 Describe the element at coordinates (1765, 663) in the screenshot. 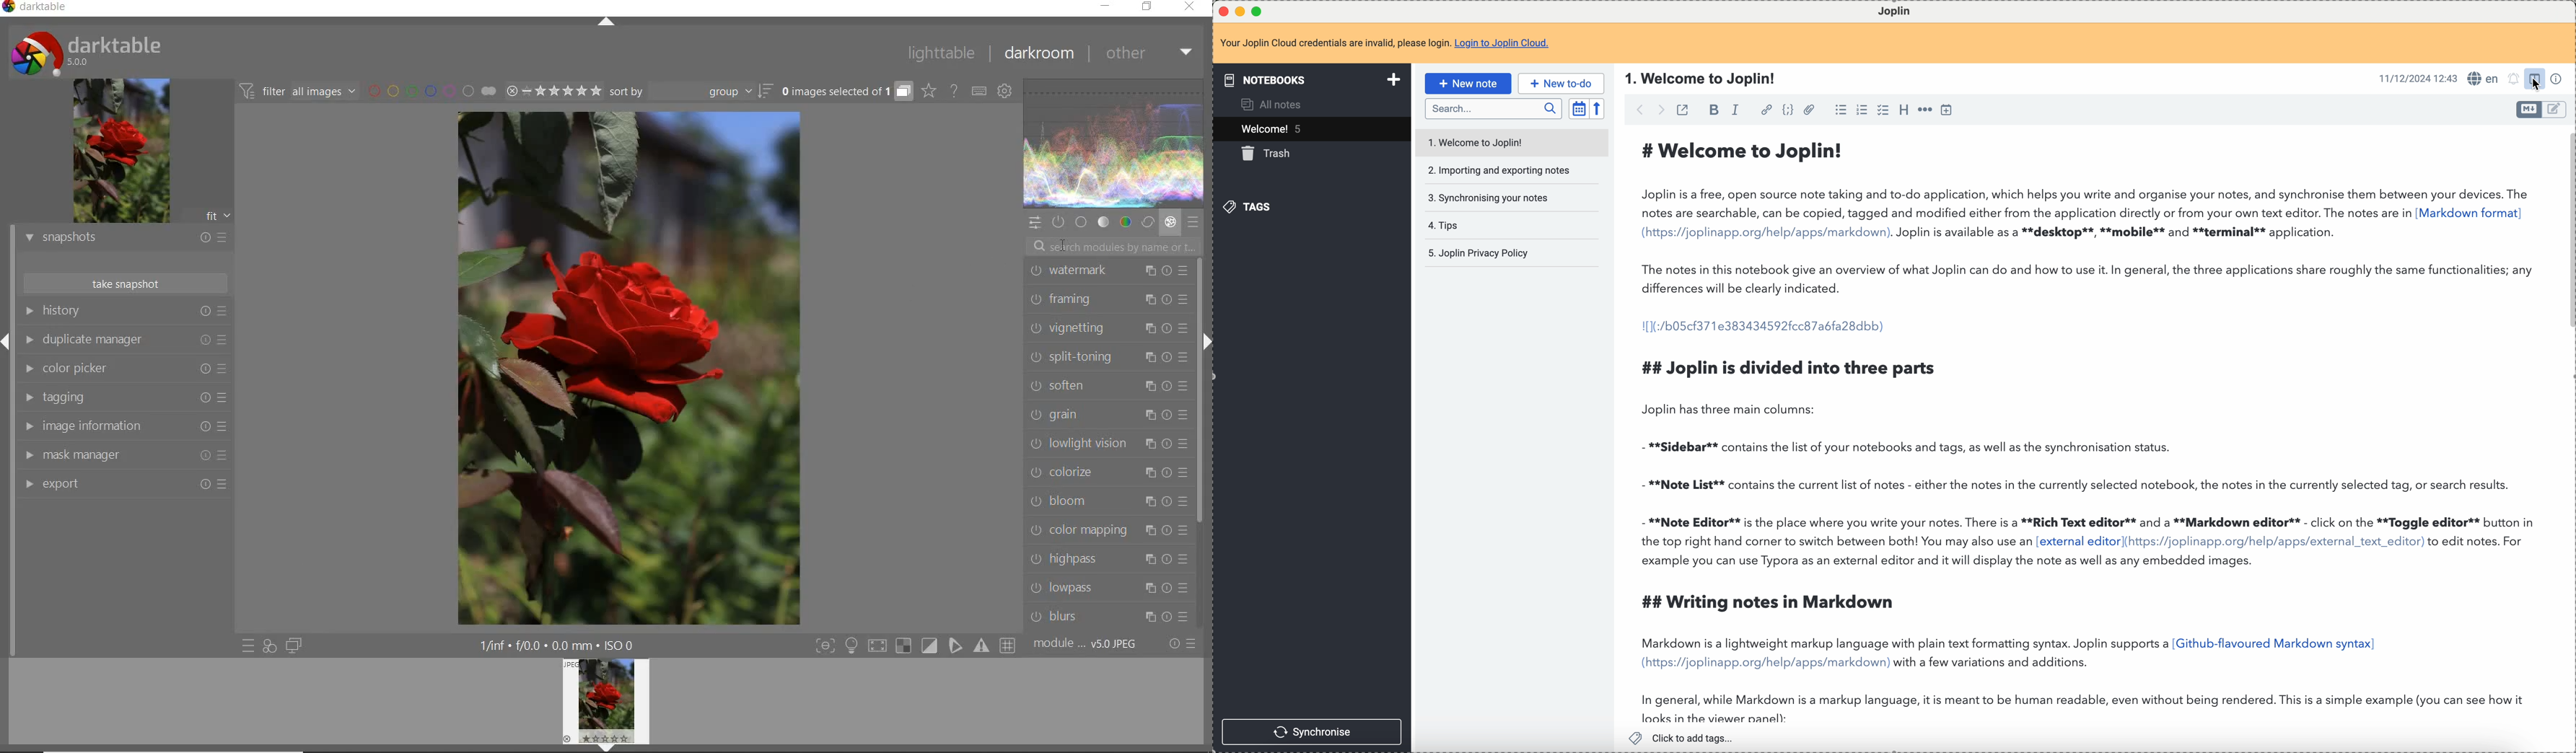

I see `(https://joplinapp.org/help/apps/markdown)` at that location.